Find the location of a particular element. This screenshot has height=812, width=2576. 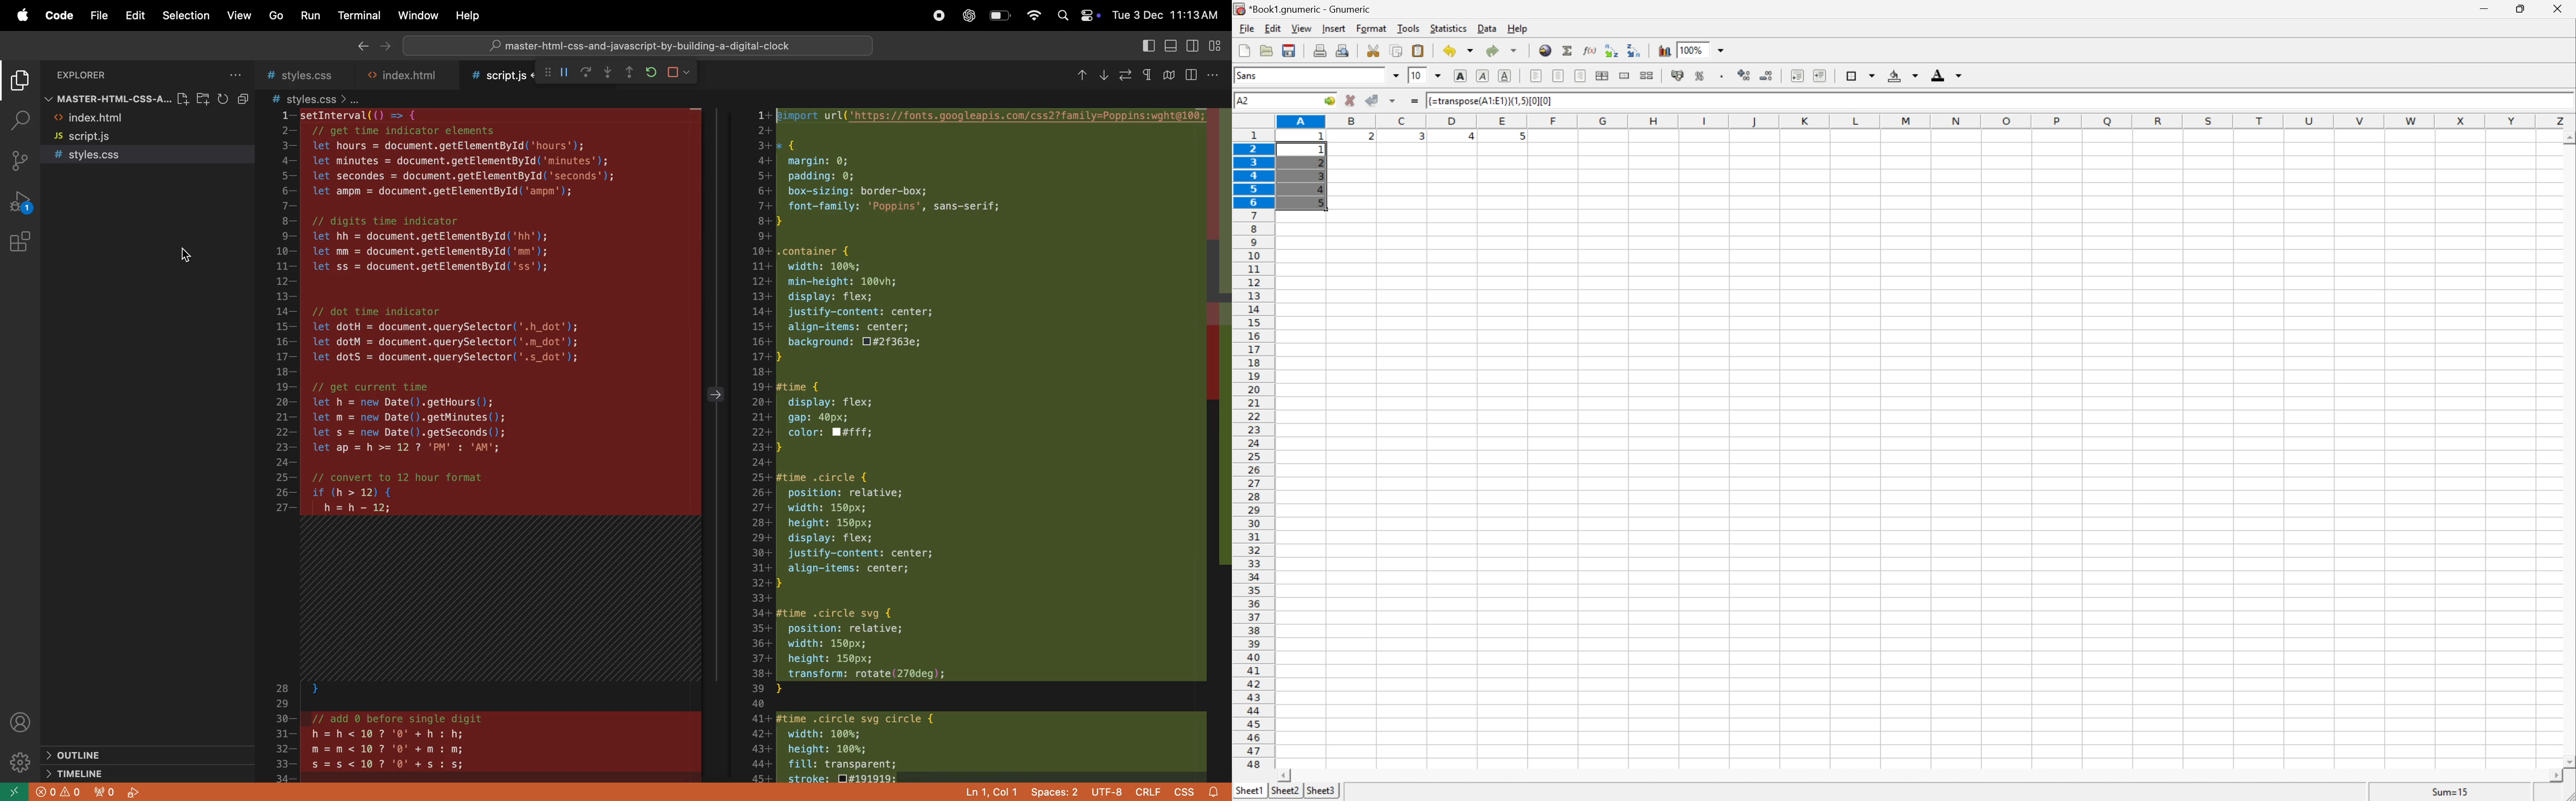

edit is located at coordinates (136, 15).